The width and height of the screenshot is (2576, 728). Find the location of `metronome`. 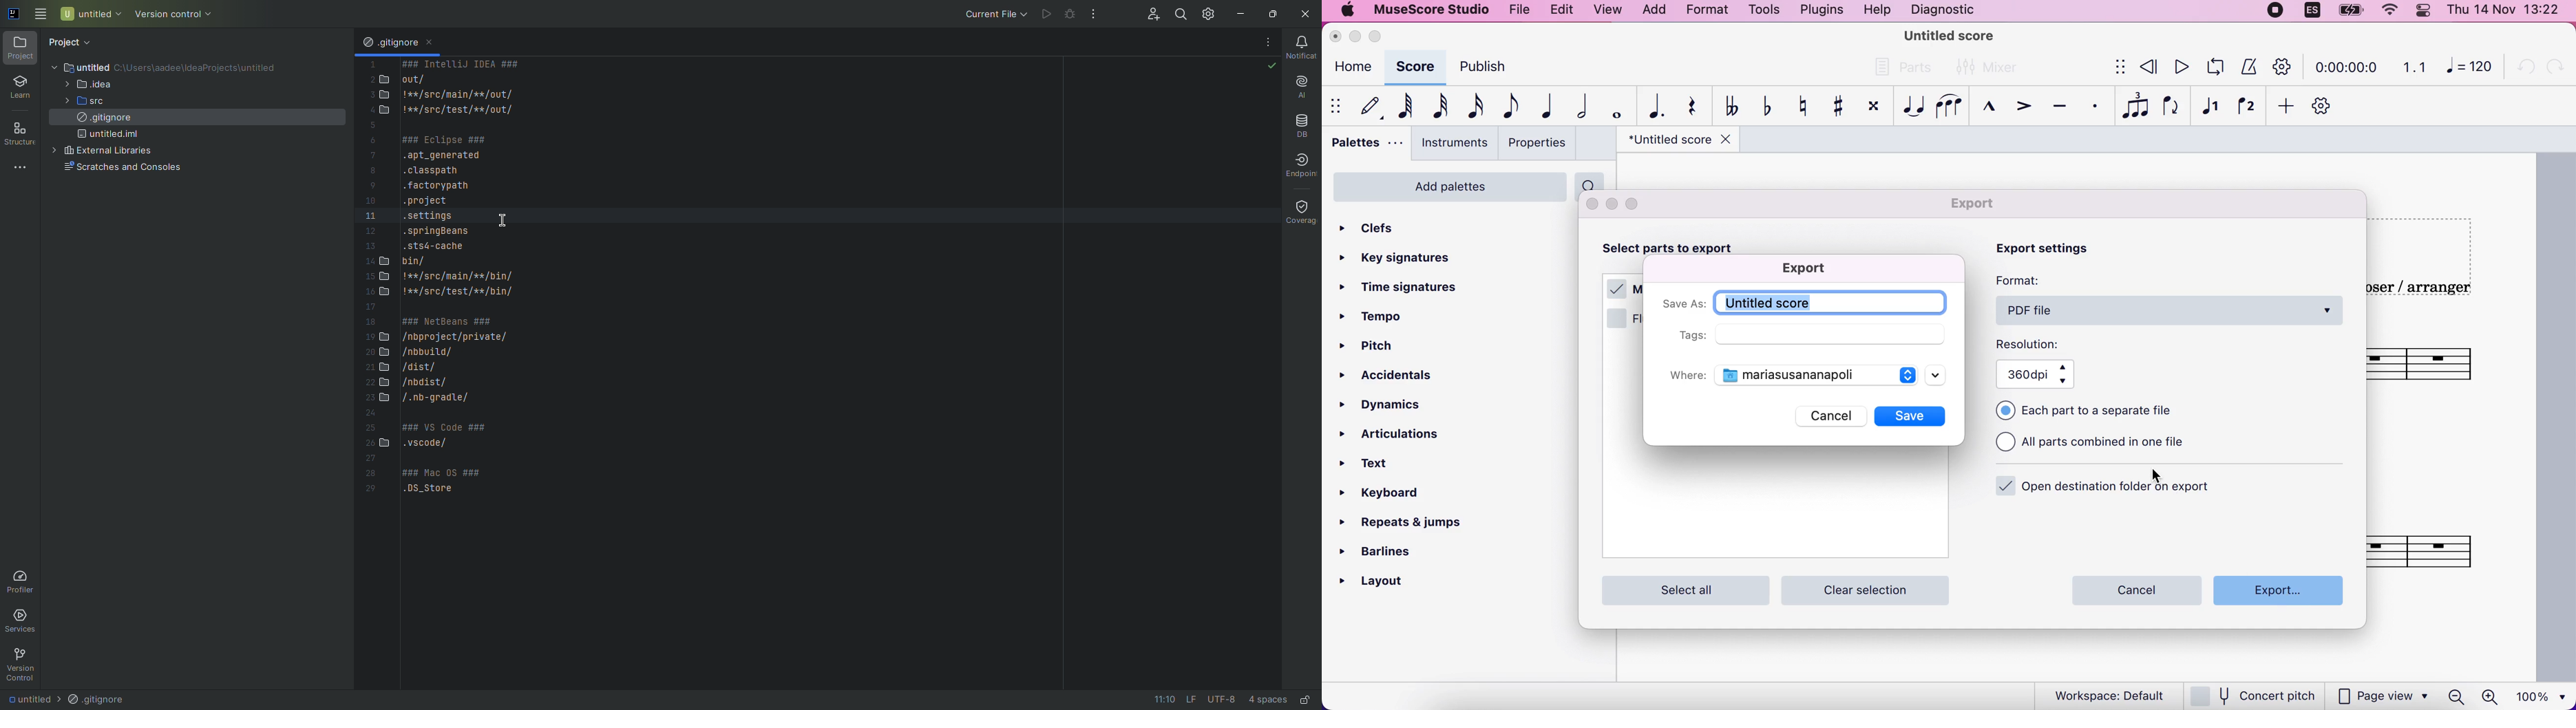

metronome is located at coordinates (2247, 67).